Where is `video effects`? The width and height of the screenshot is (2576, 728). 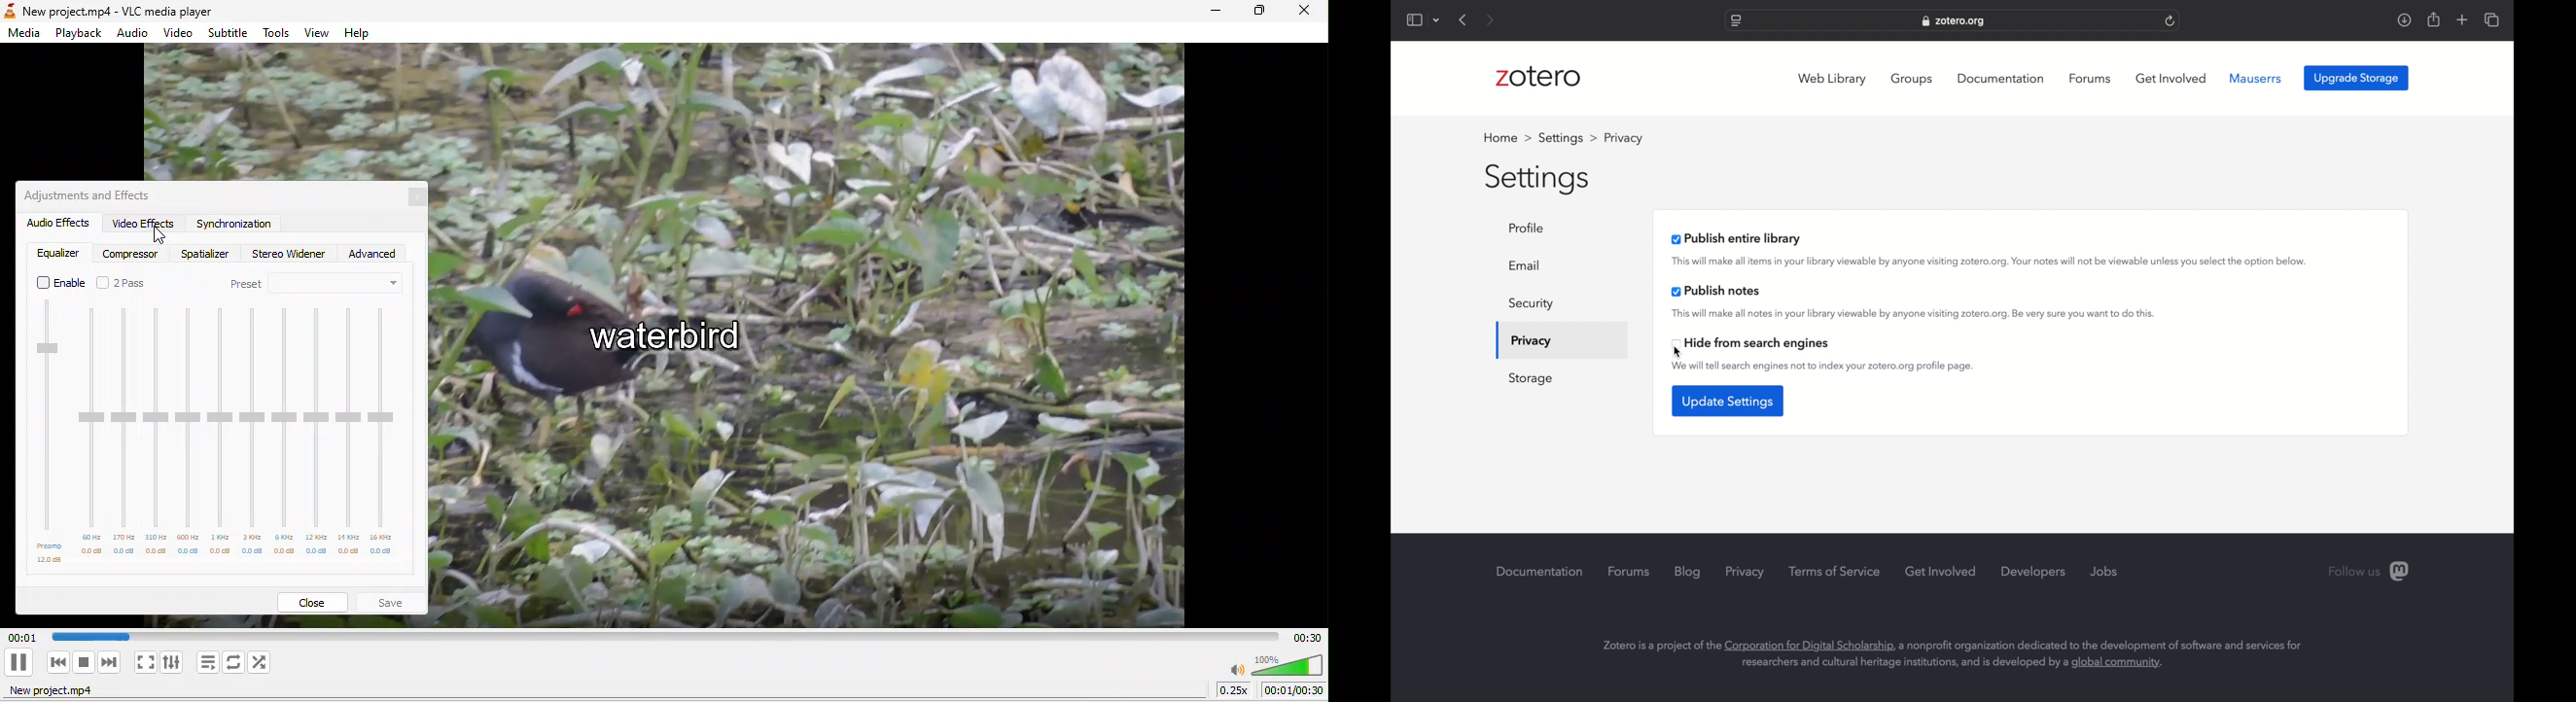
video effects is located at coordinates (145, 223).